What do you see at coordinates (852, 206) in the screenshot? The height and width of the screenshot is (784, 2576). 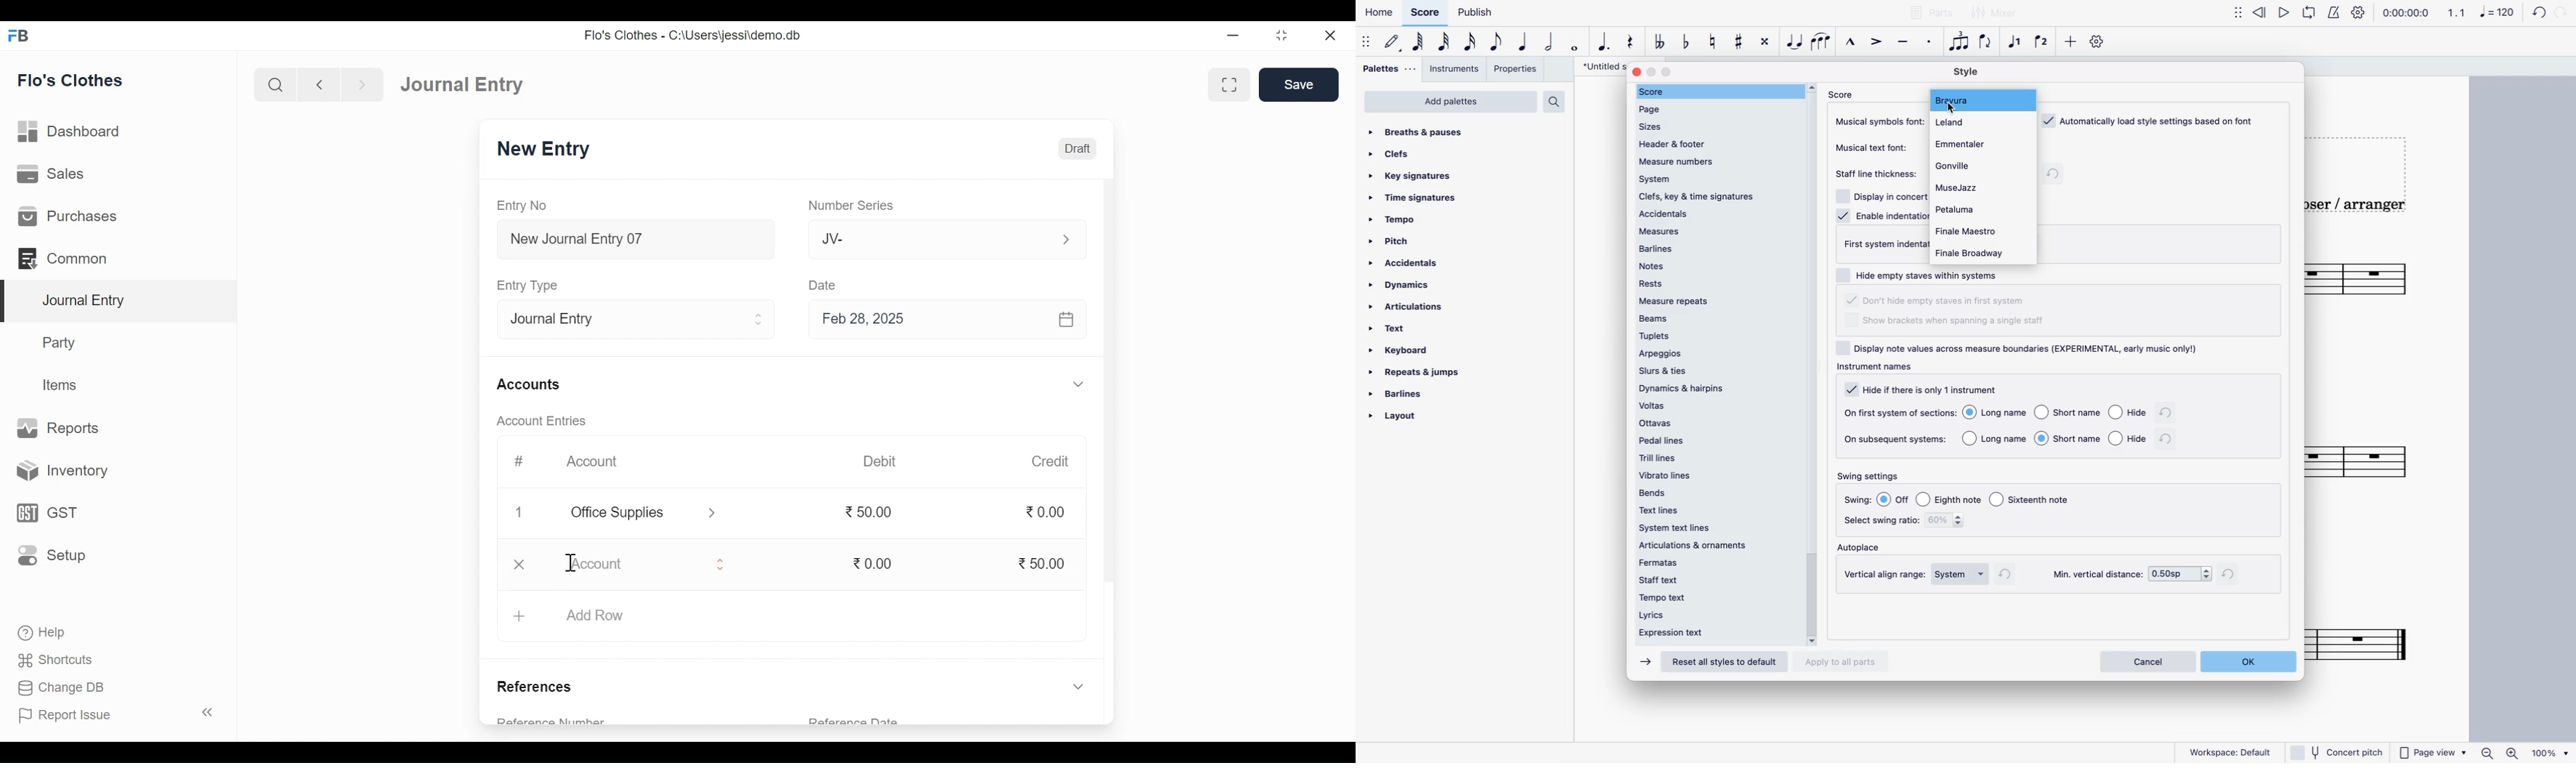 I see `Number Series` at bounding box center [852, 206].